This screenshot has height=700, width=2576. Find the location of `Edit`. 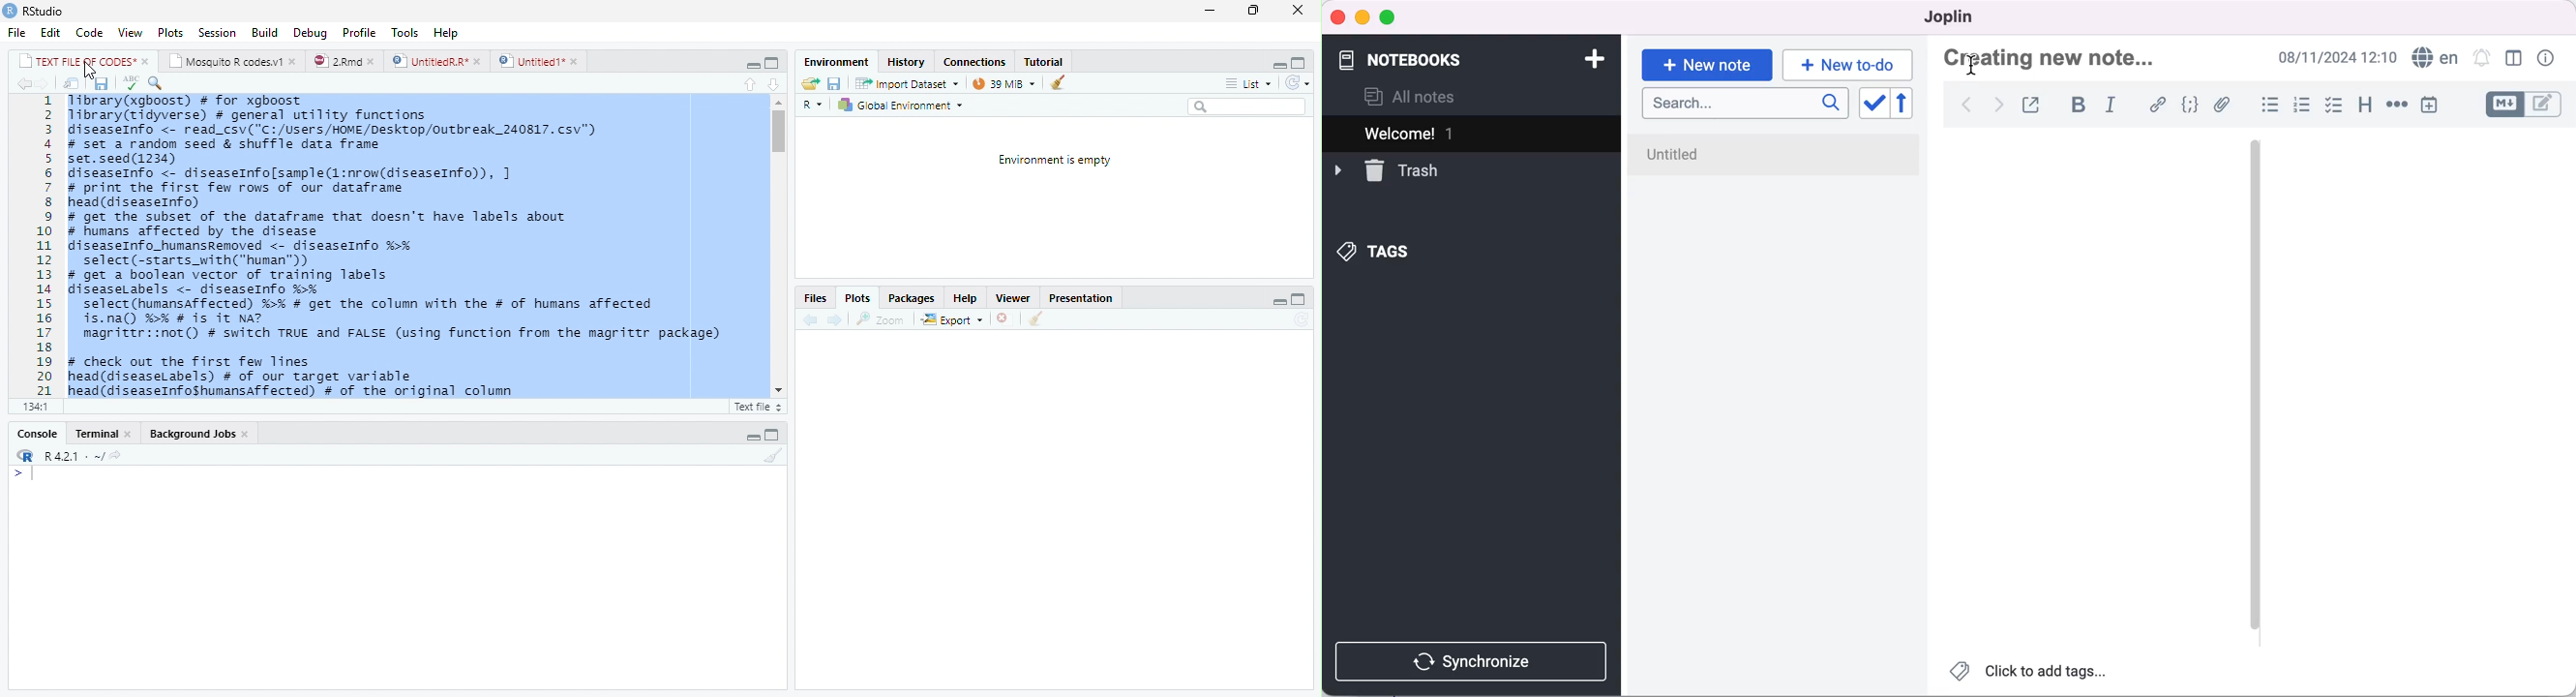

Edit is located at coordinates (48, 32).